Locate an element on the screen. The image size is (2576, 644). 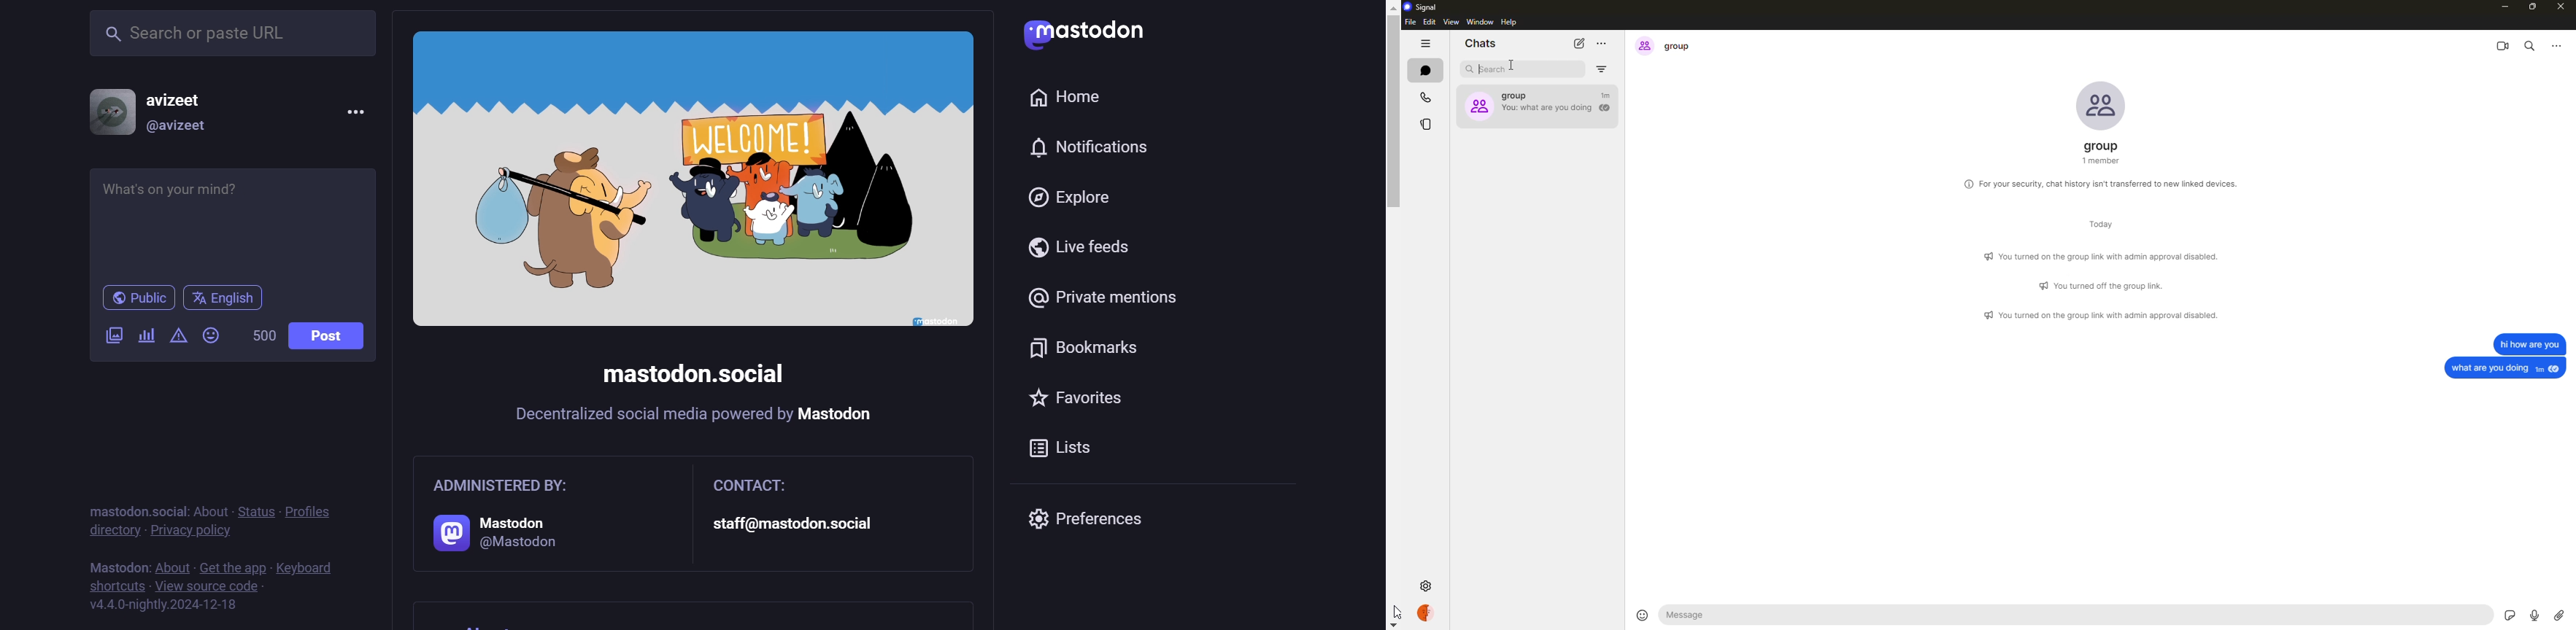
about is located at coordinates (171, 569).